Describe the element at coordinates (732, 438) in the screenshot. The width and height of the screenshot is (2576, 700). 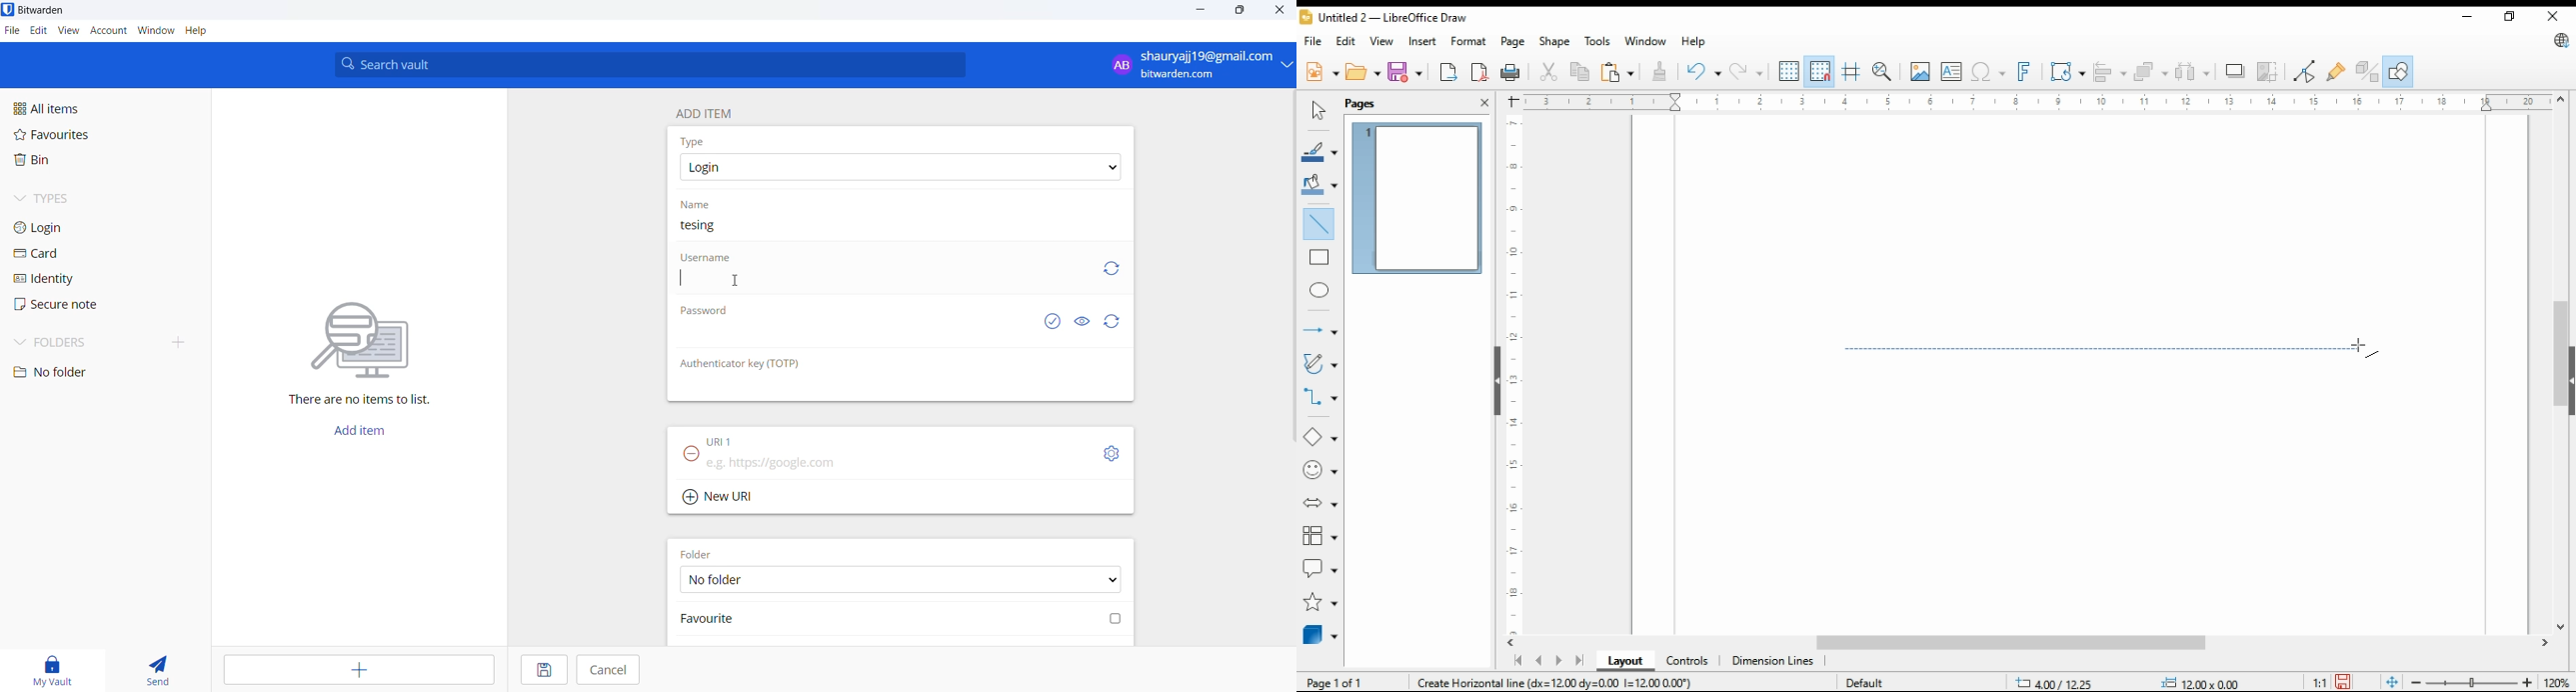
I see `URL1` at that location.